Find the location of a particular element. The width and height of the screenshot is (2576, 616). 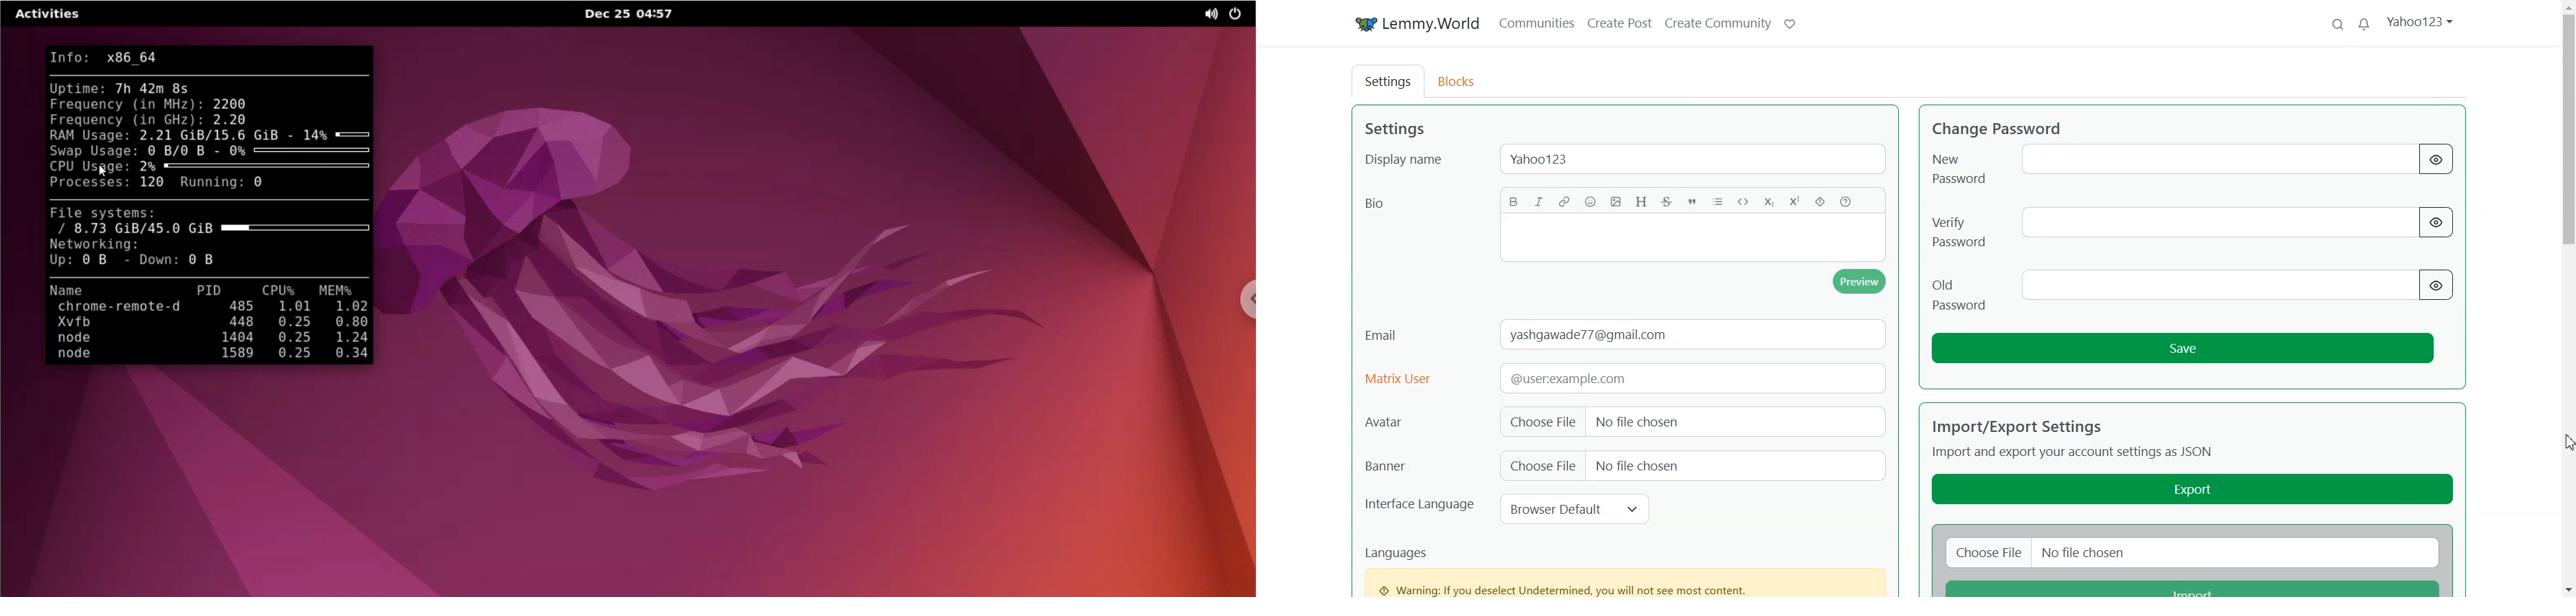

Quote  is located at coordinates (1693, 201).